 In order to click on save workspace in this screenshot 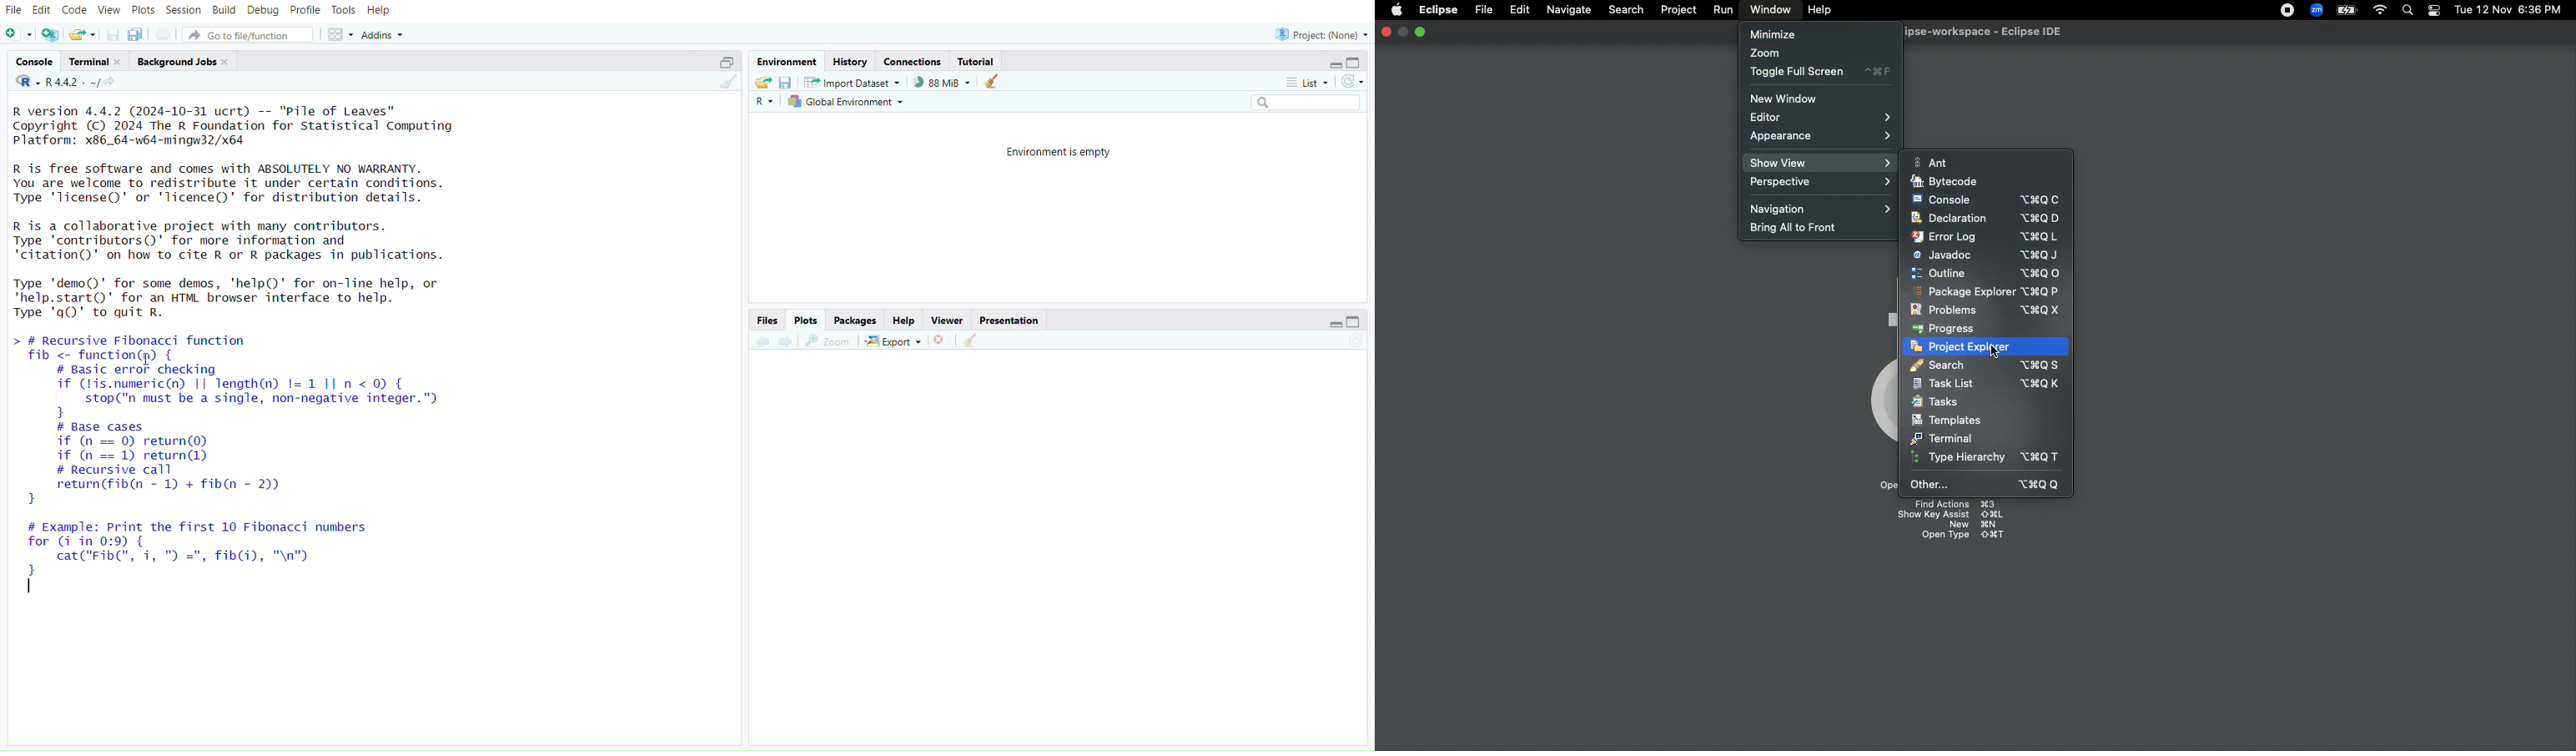, I will do `click(785, 83)`.